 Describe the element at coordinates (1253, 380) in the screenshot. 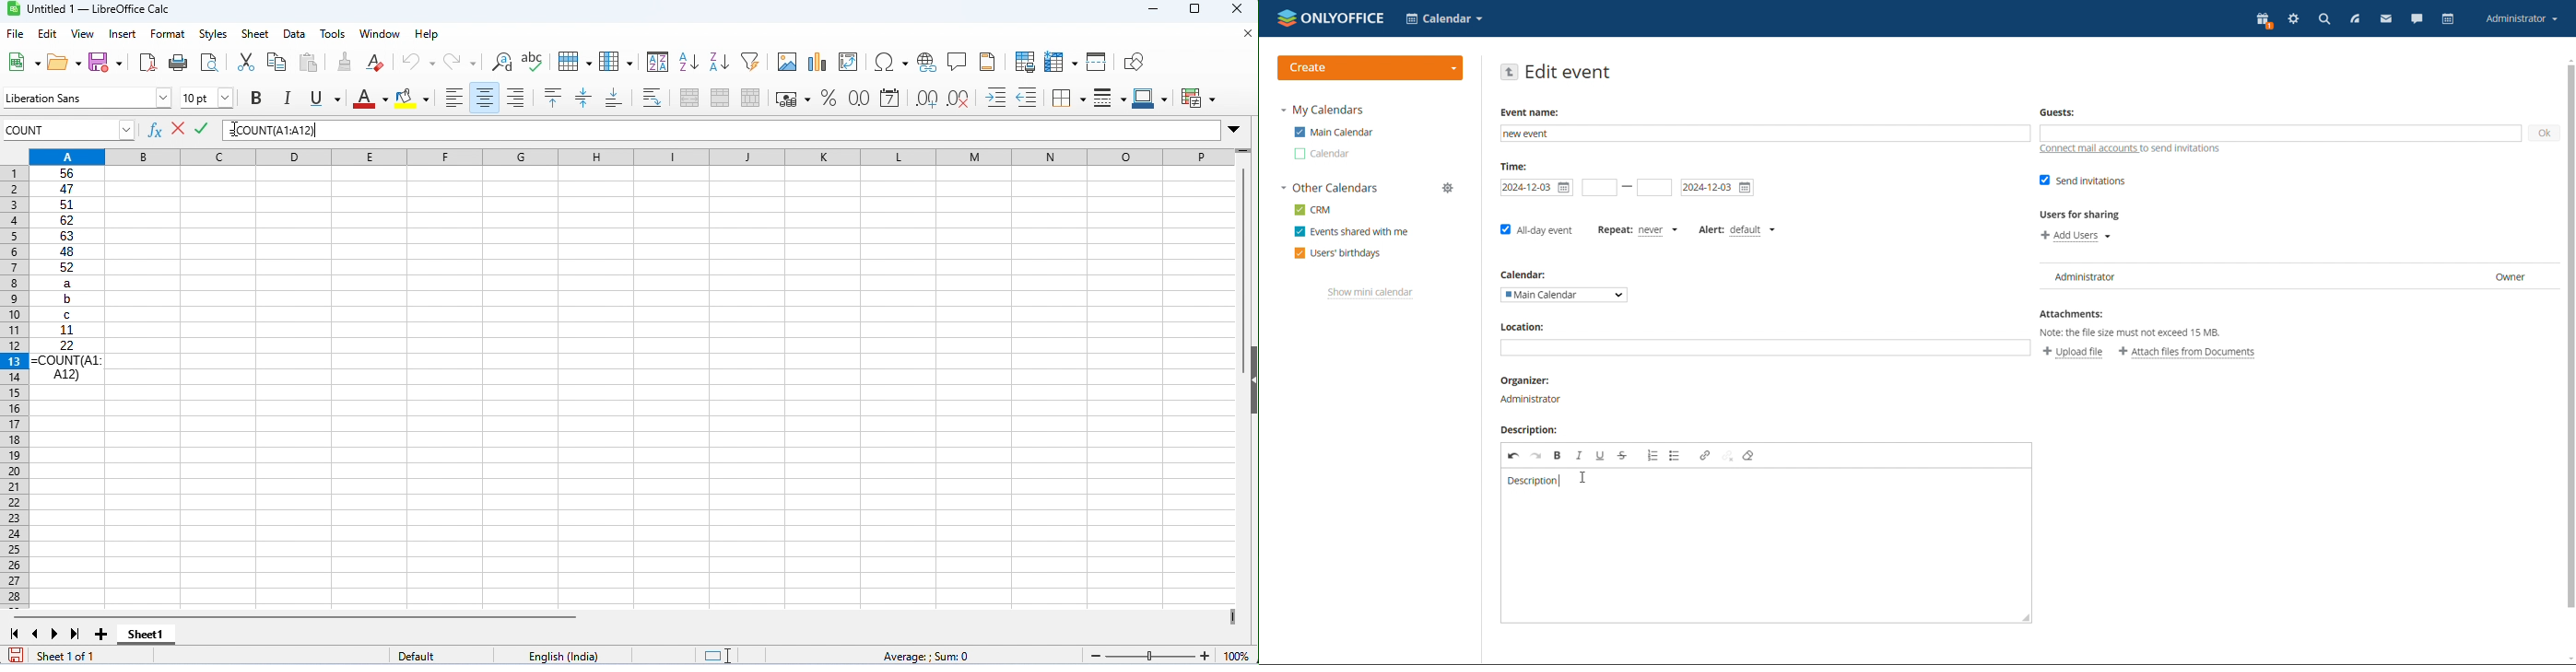

I see `Collapse/Expand` at that location.